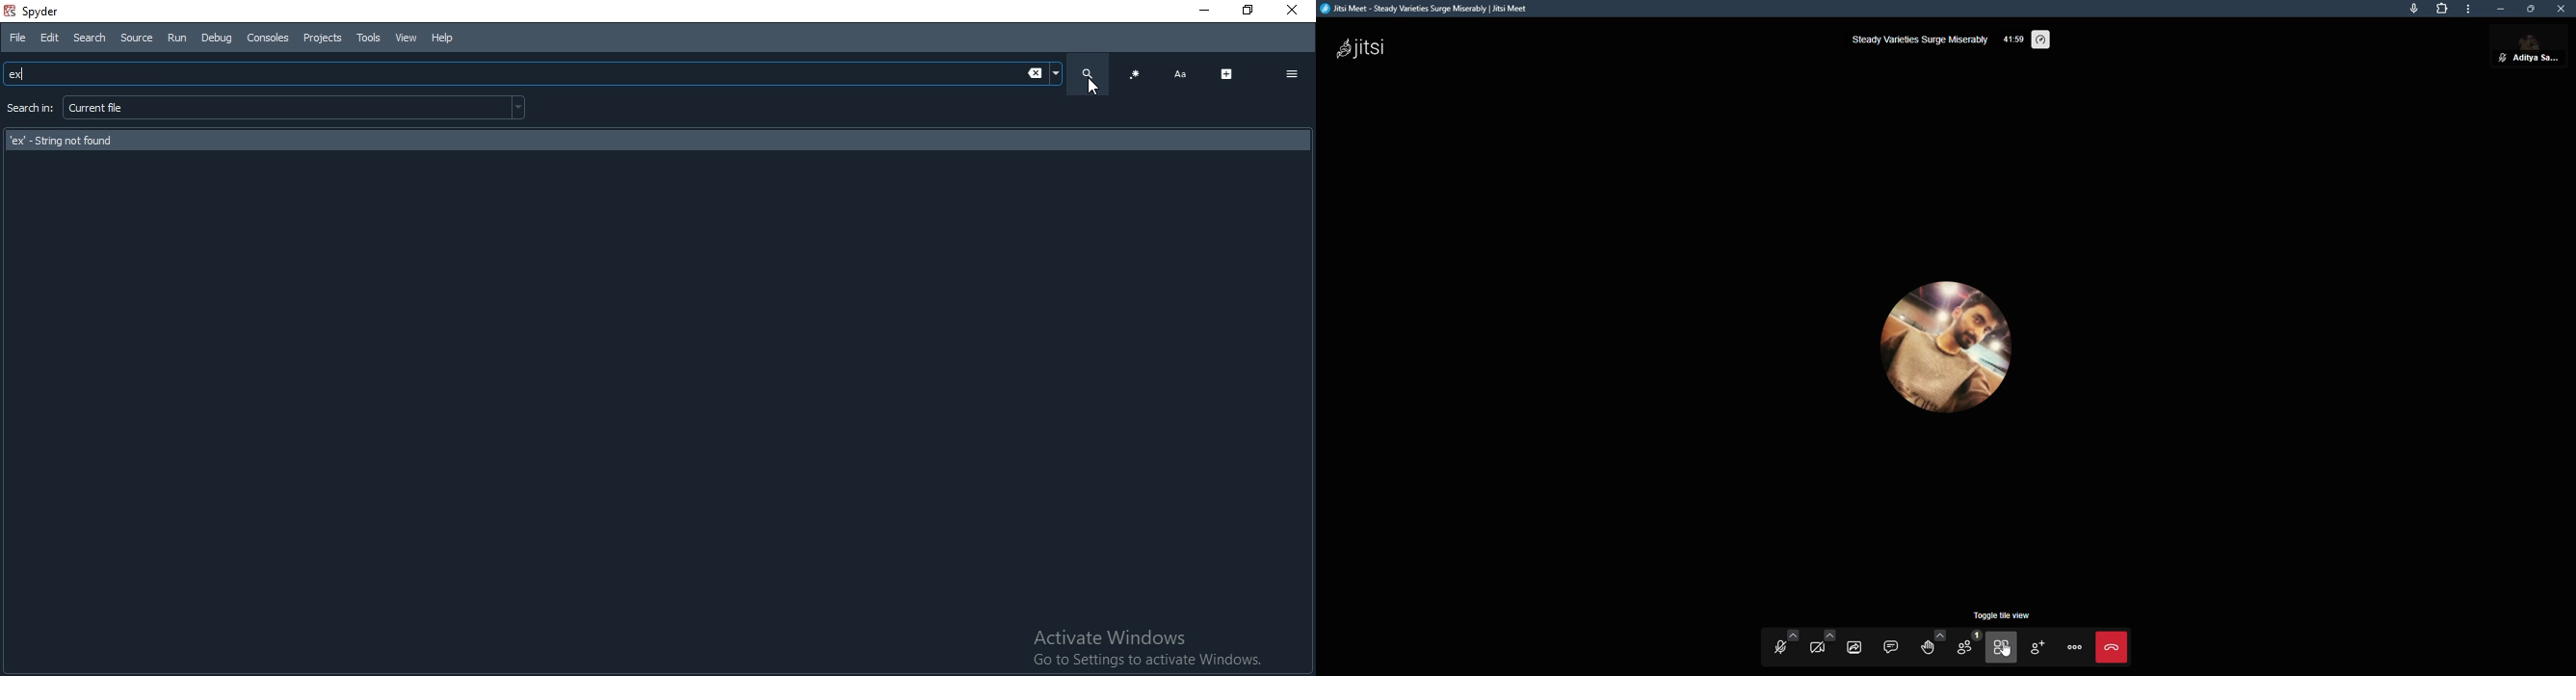 The height and width of the screenshot is (700, 2576). Describe the element at coordinates (1179, 74) in the screenshot. I see `font` at that location.